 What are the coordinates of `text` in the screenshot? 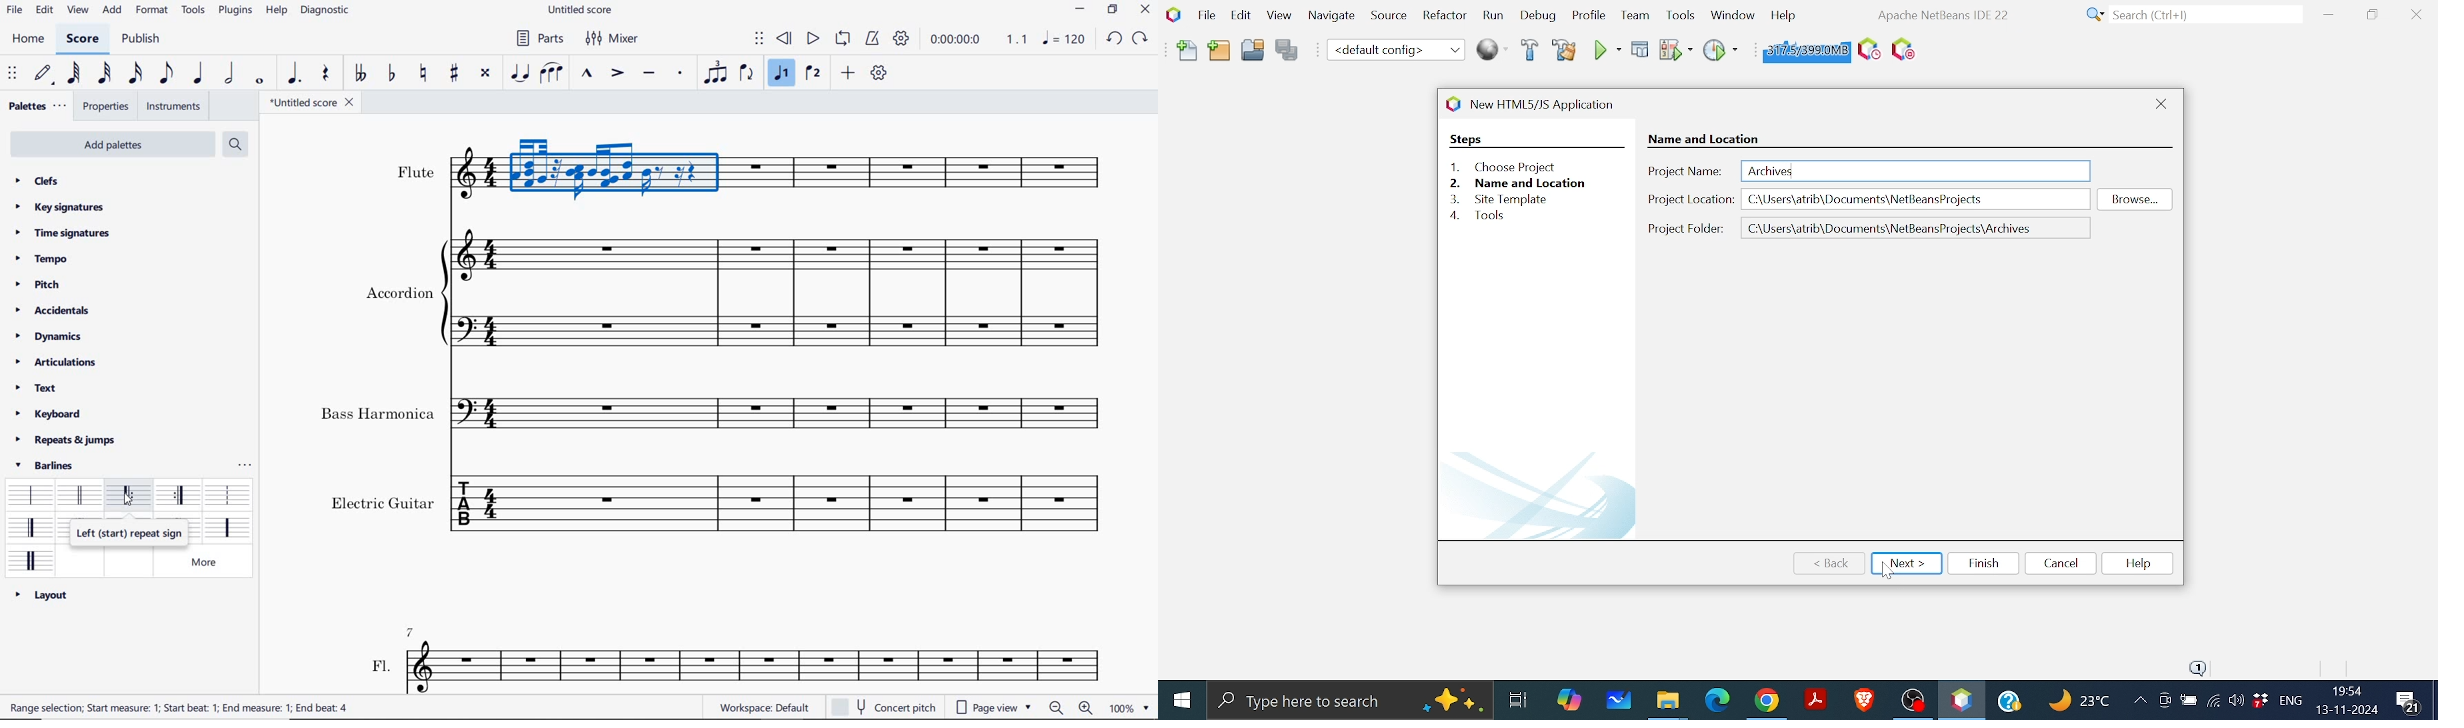 It's located at (182, 709).